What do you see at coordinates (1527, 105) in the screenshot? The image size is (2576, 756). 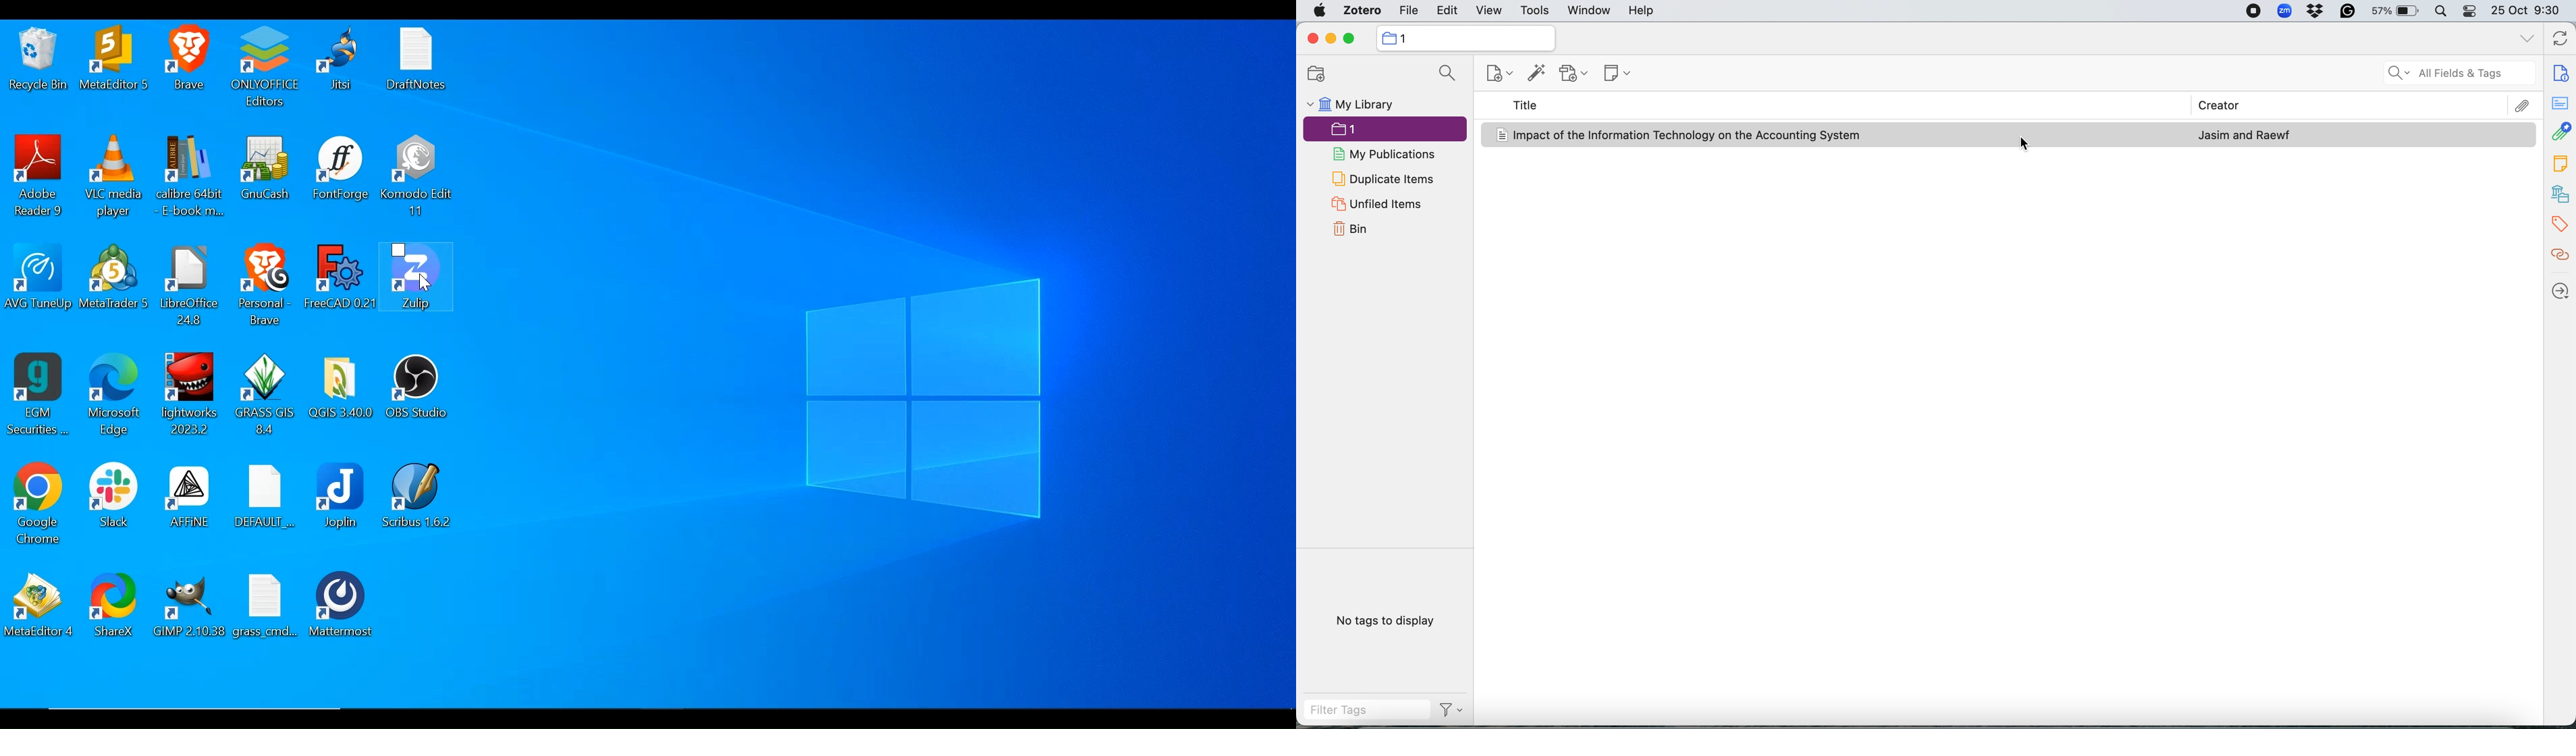 I see `title` at bounding box center [1527, 105].